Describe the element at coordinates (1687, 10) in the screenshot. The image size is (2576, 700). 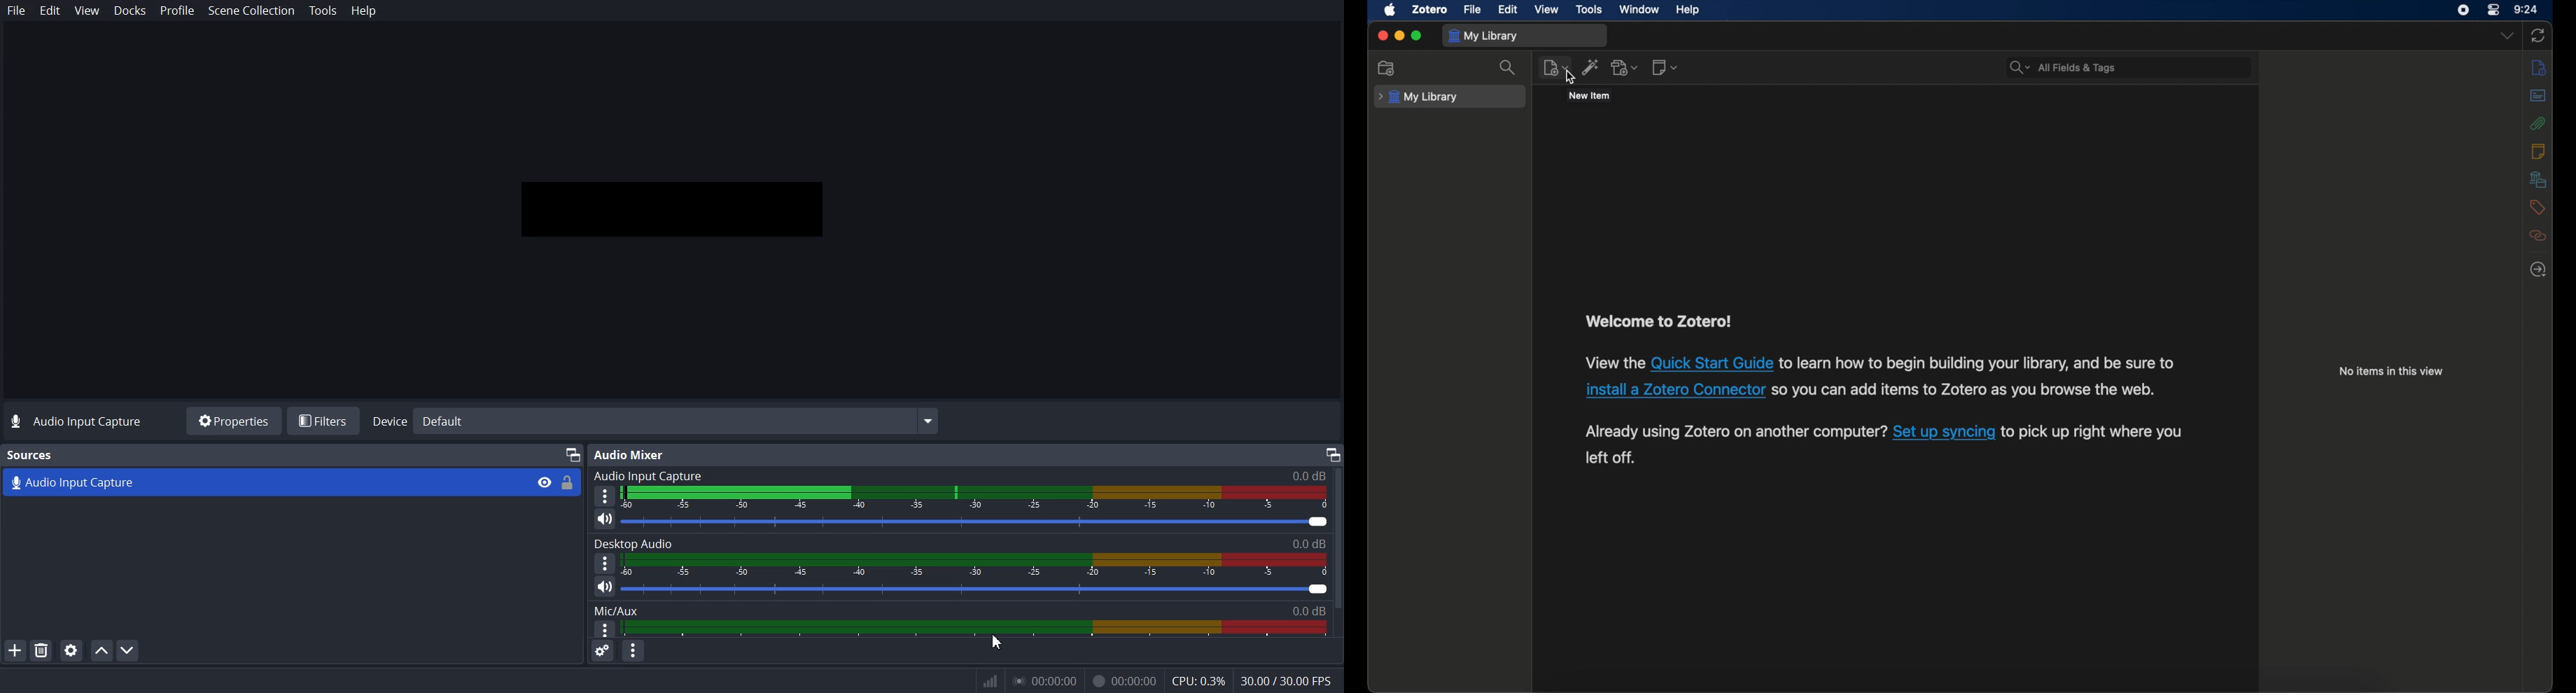
I see `help` at that location.